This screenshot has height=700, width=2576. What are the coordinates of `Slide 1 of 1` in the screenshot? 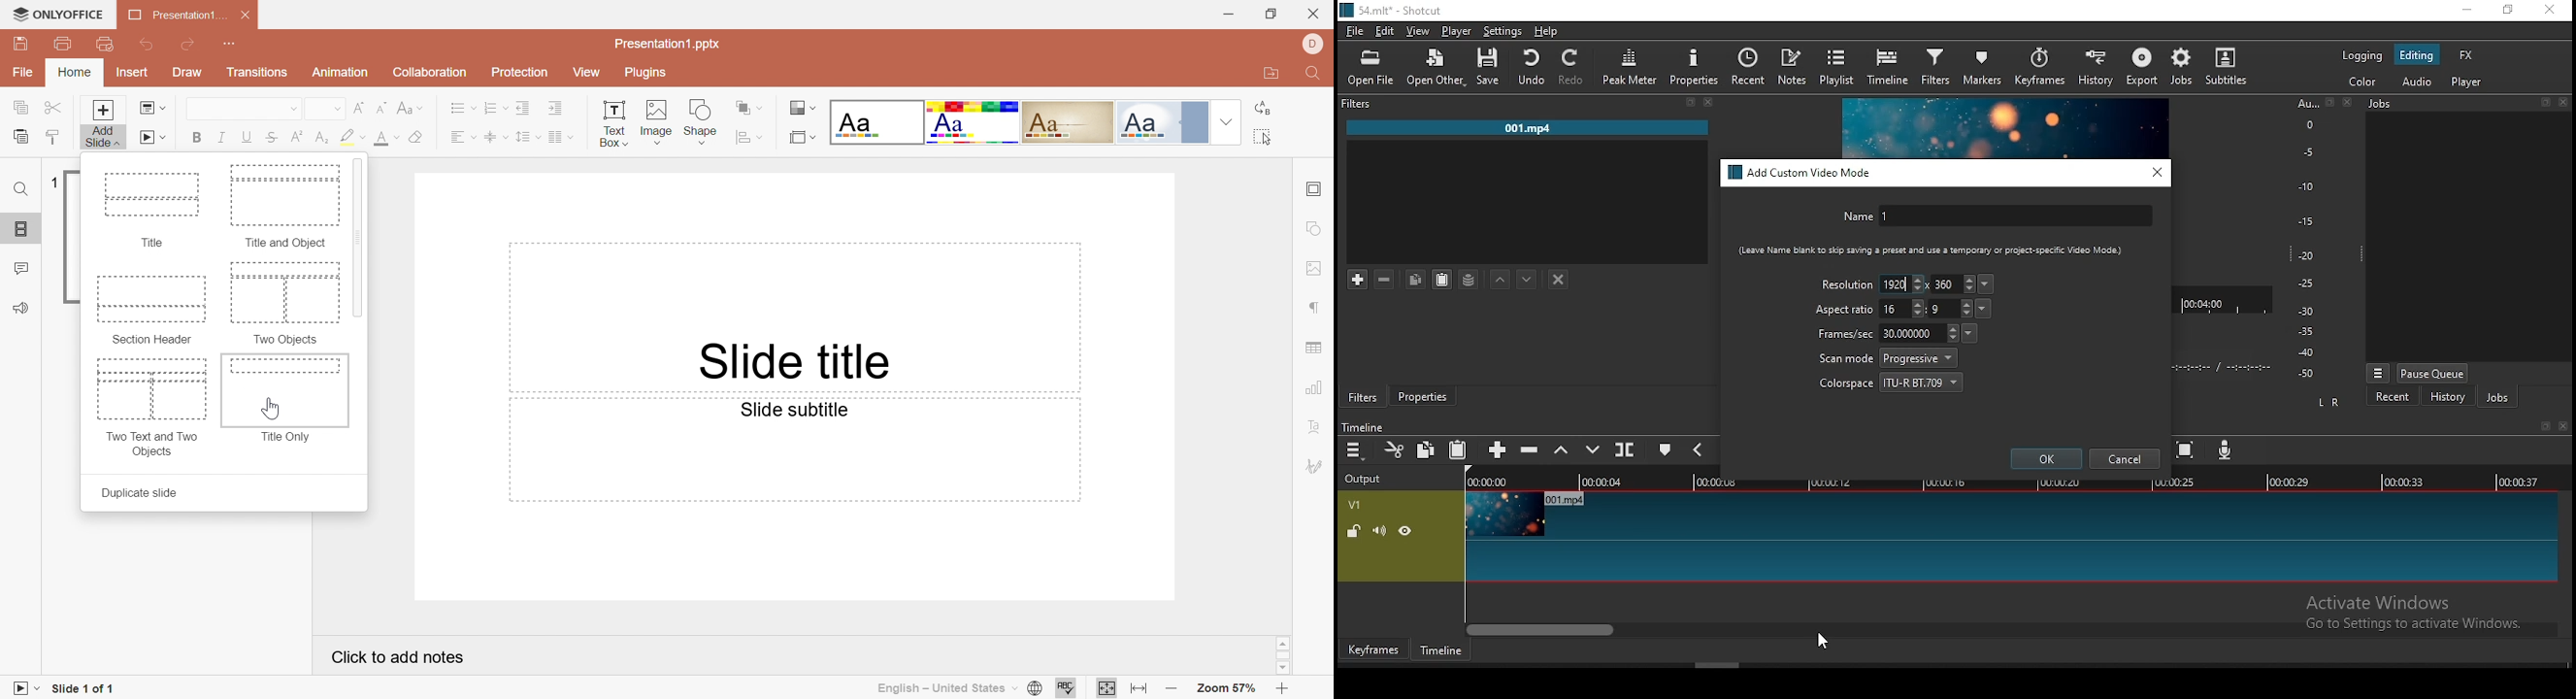 It's located at (84, 689).